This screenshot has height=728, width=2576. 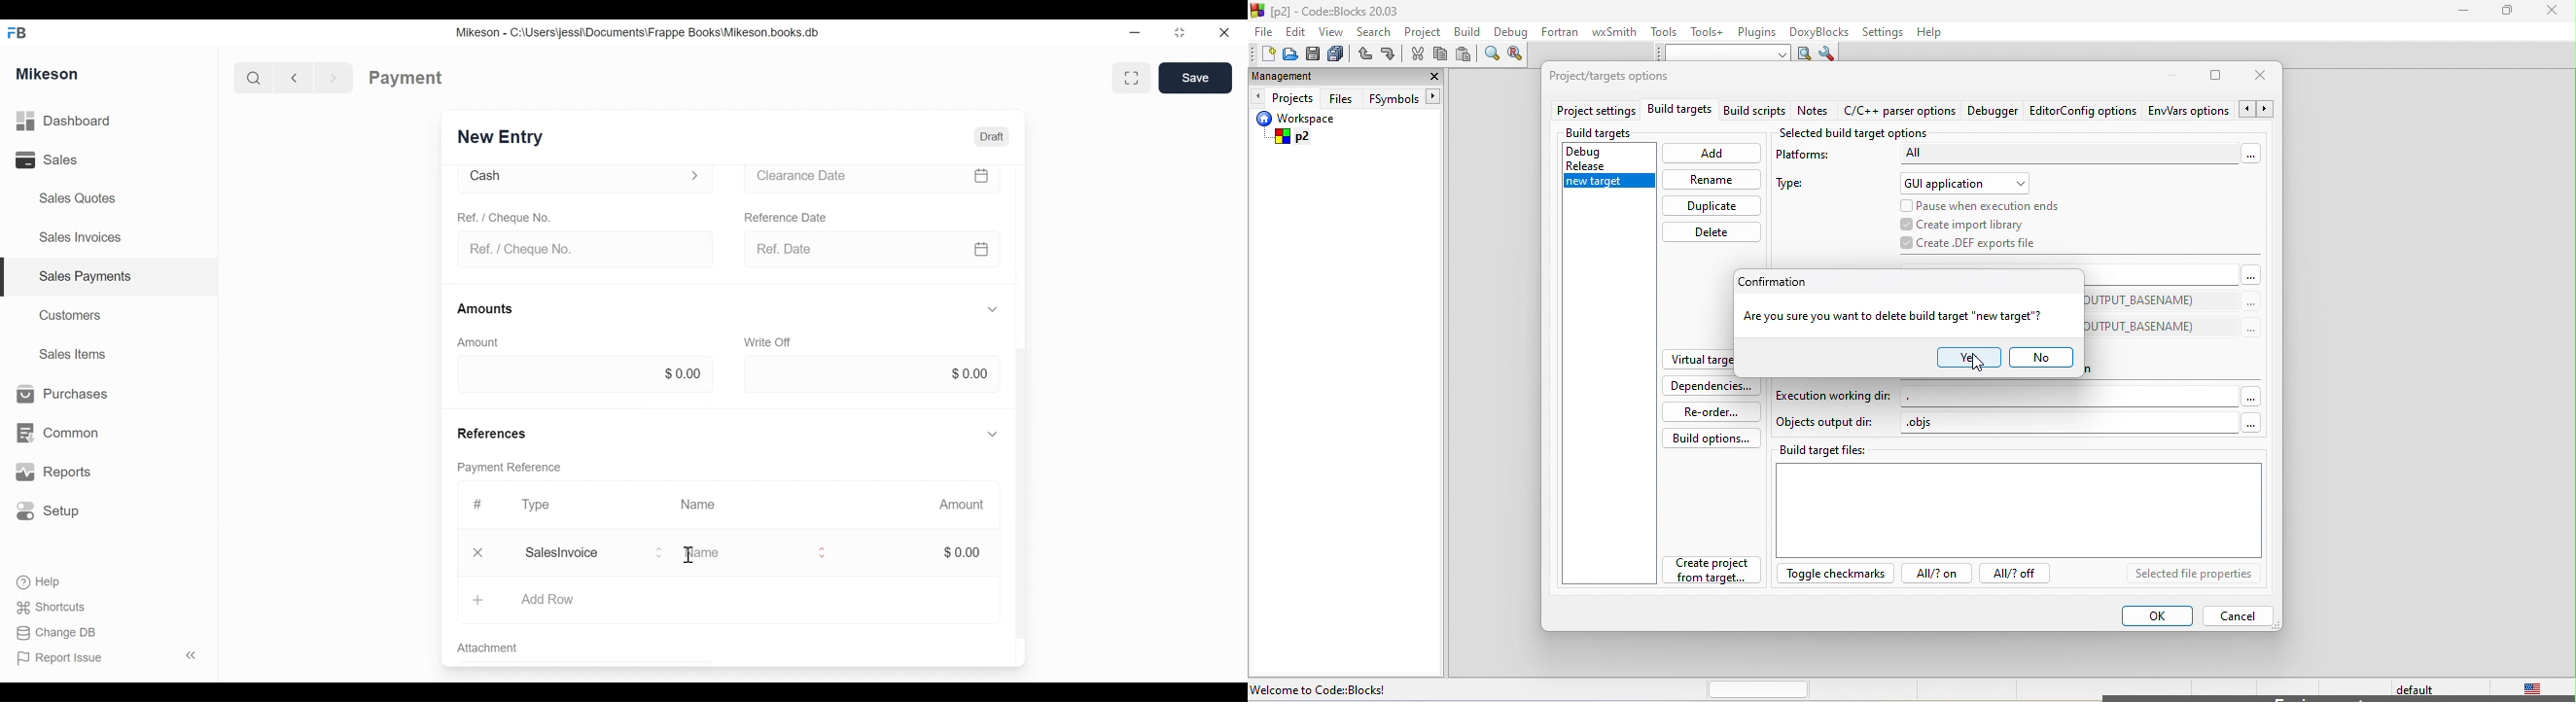 What do you see at coordinates (72, 198) in the screenshot?
I see `Sales Quotes` at bounding box center [72, 198].